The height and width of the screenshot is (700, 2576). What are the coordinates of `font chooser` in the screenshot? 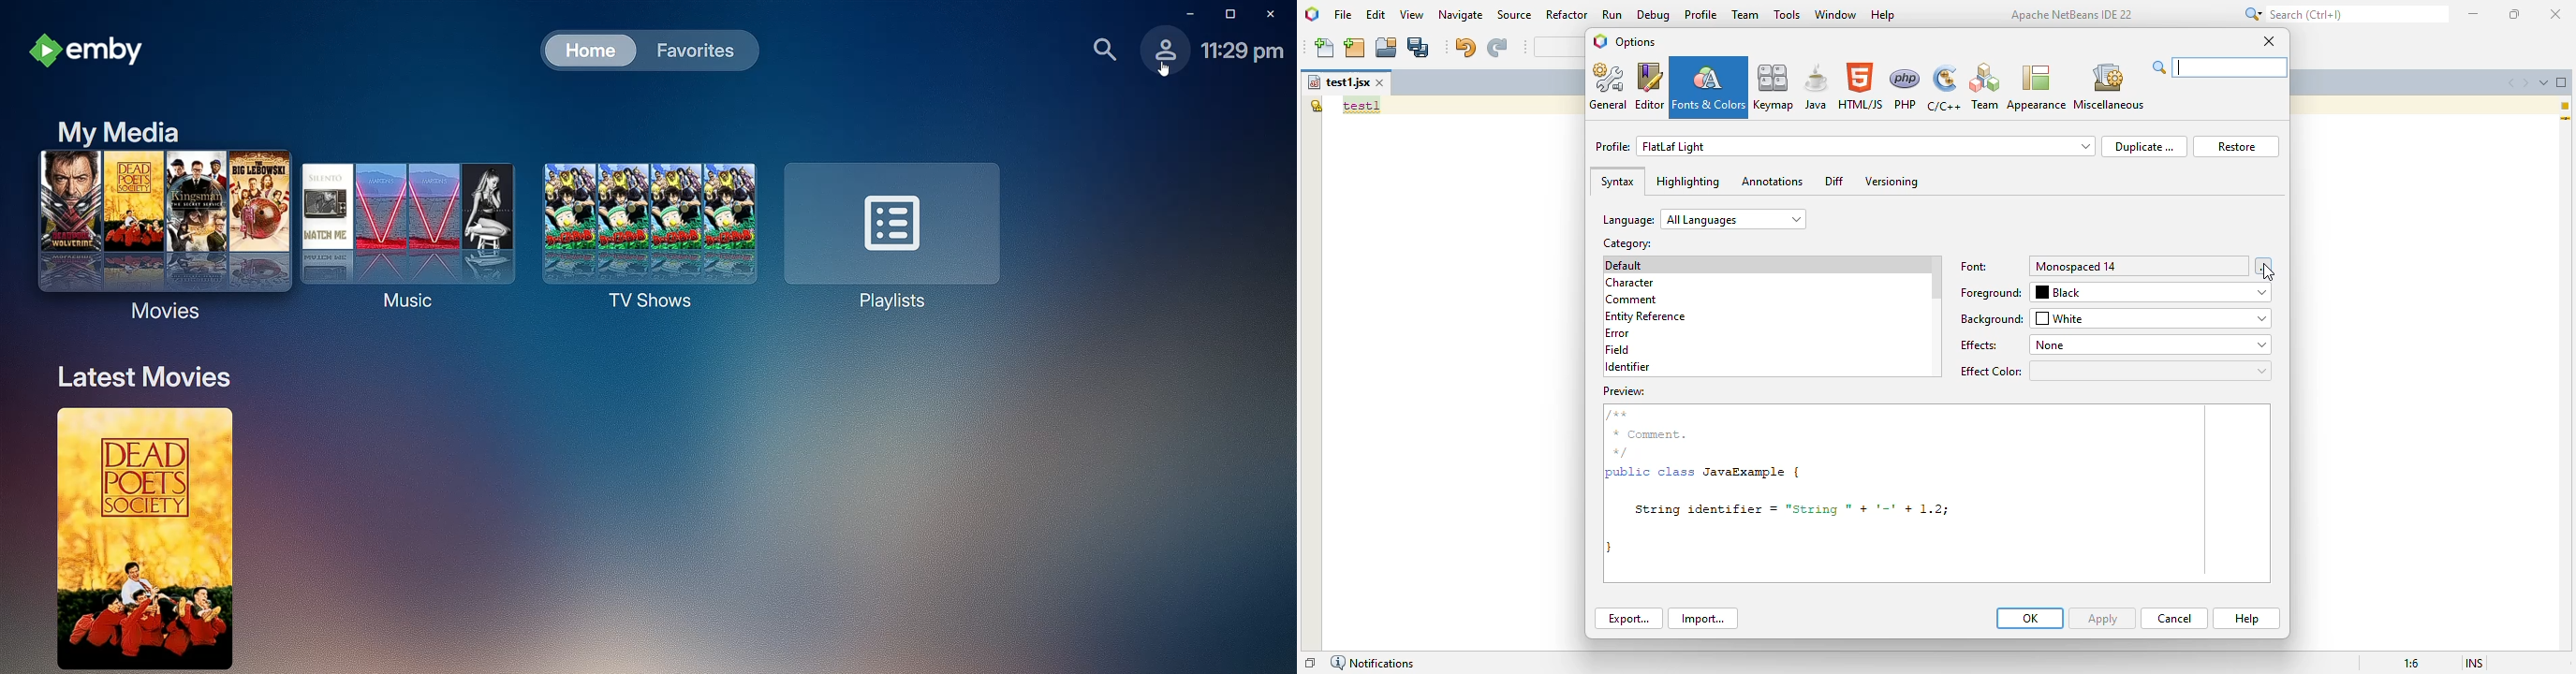 It's located at (2262, 266).